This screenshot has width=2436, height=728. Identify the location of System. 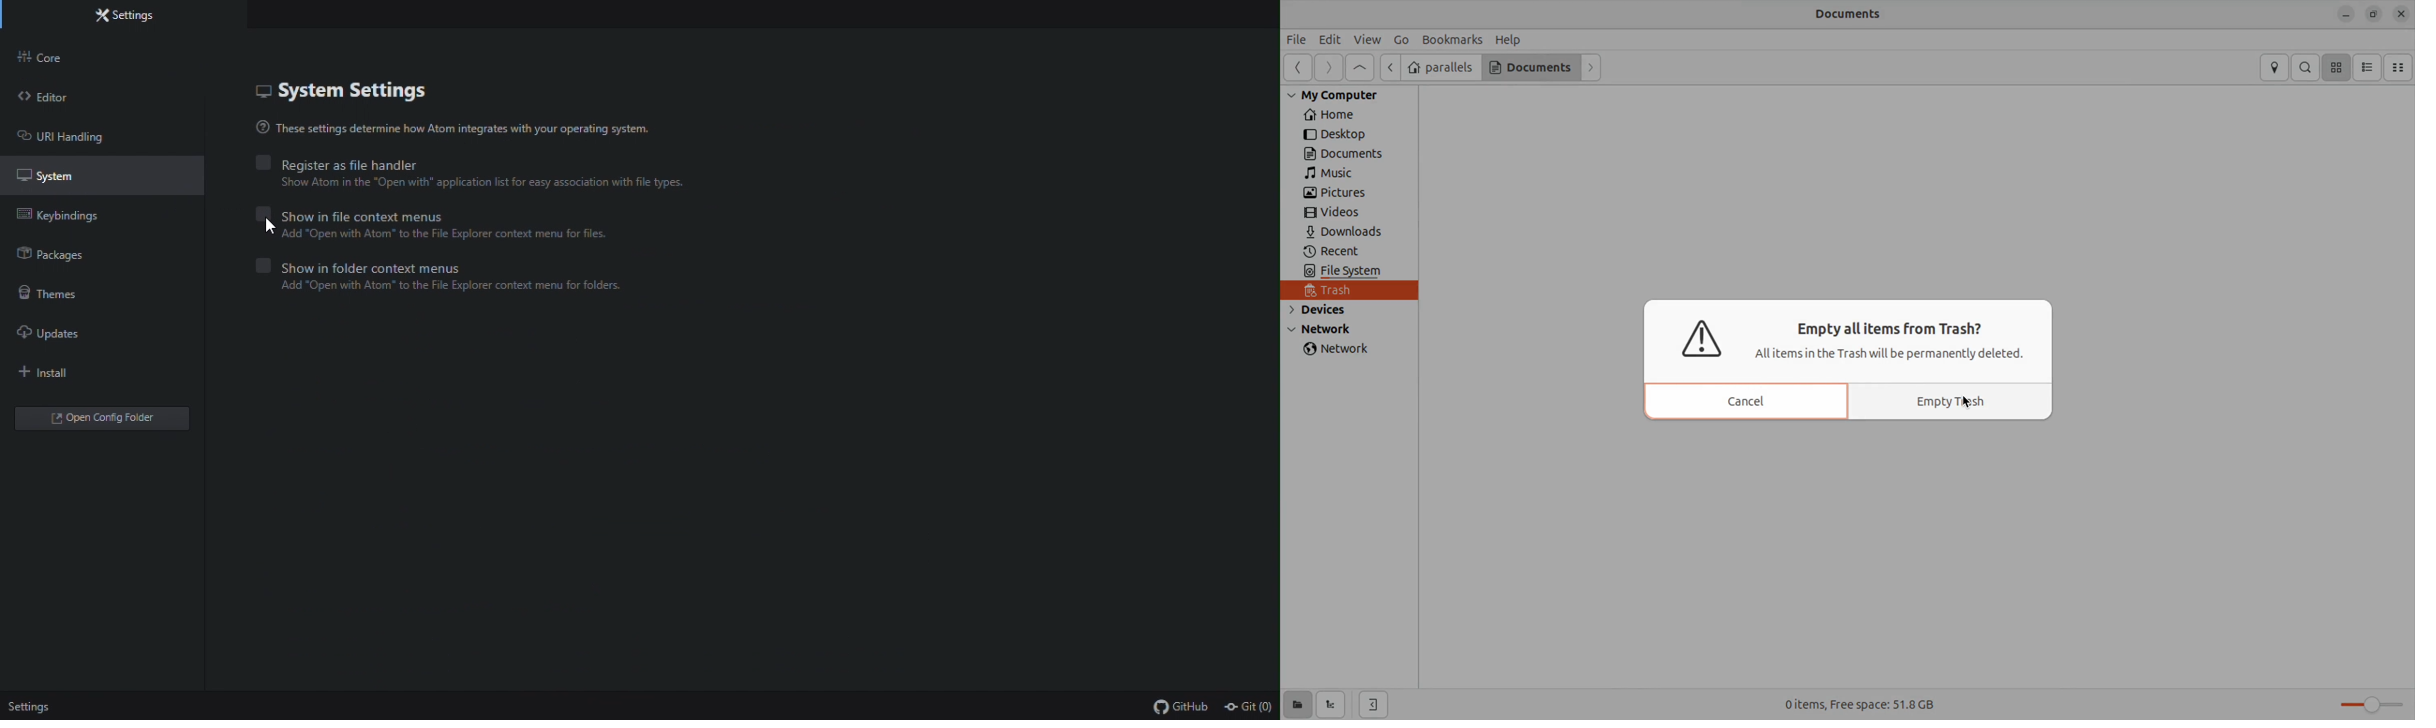
(71, 175).